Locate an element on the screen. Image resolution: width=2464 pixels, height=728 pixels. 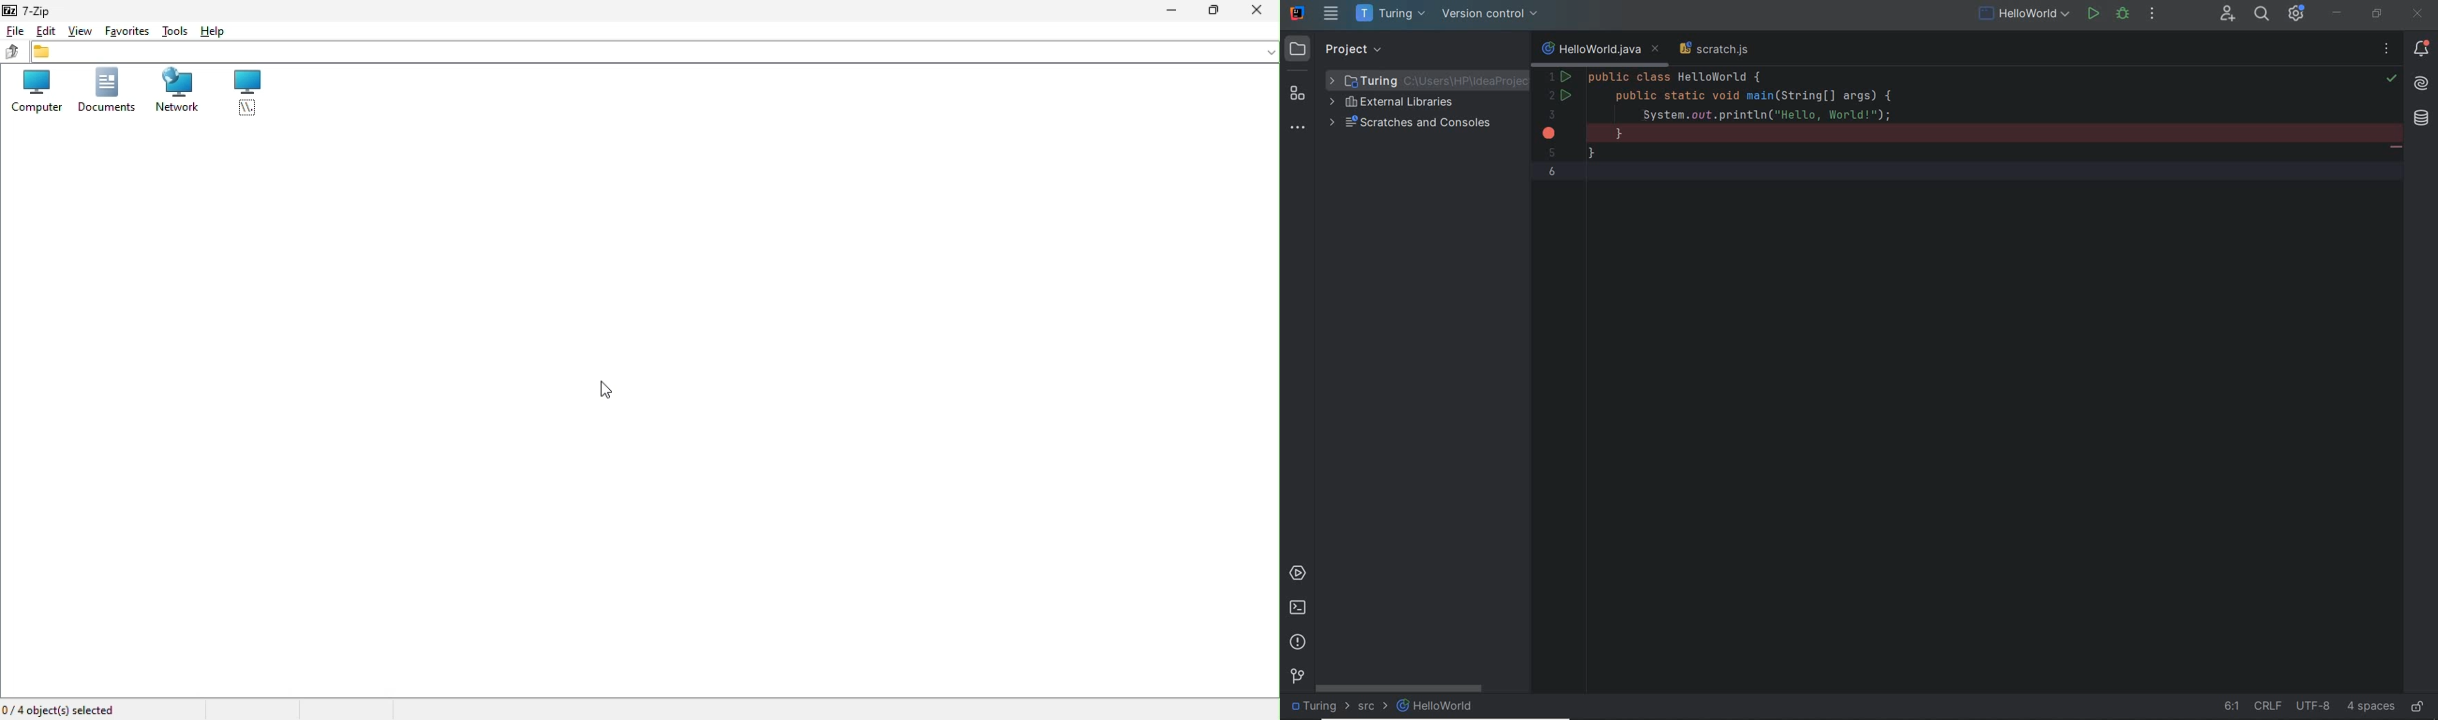
Database is located at coordinates (2421, 117).